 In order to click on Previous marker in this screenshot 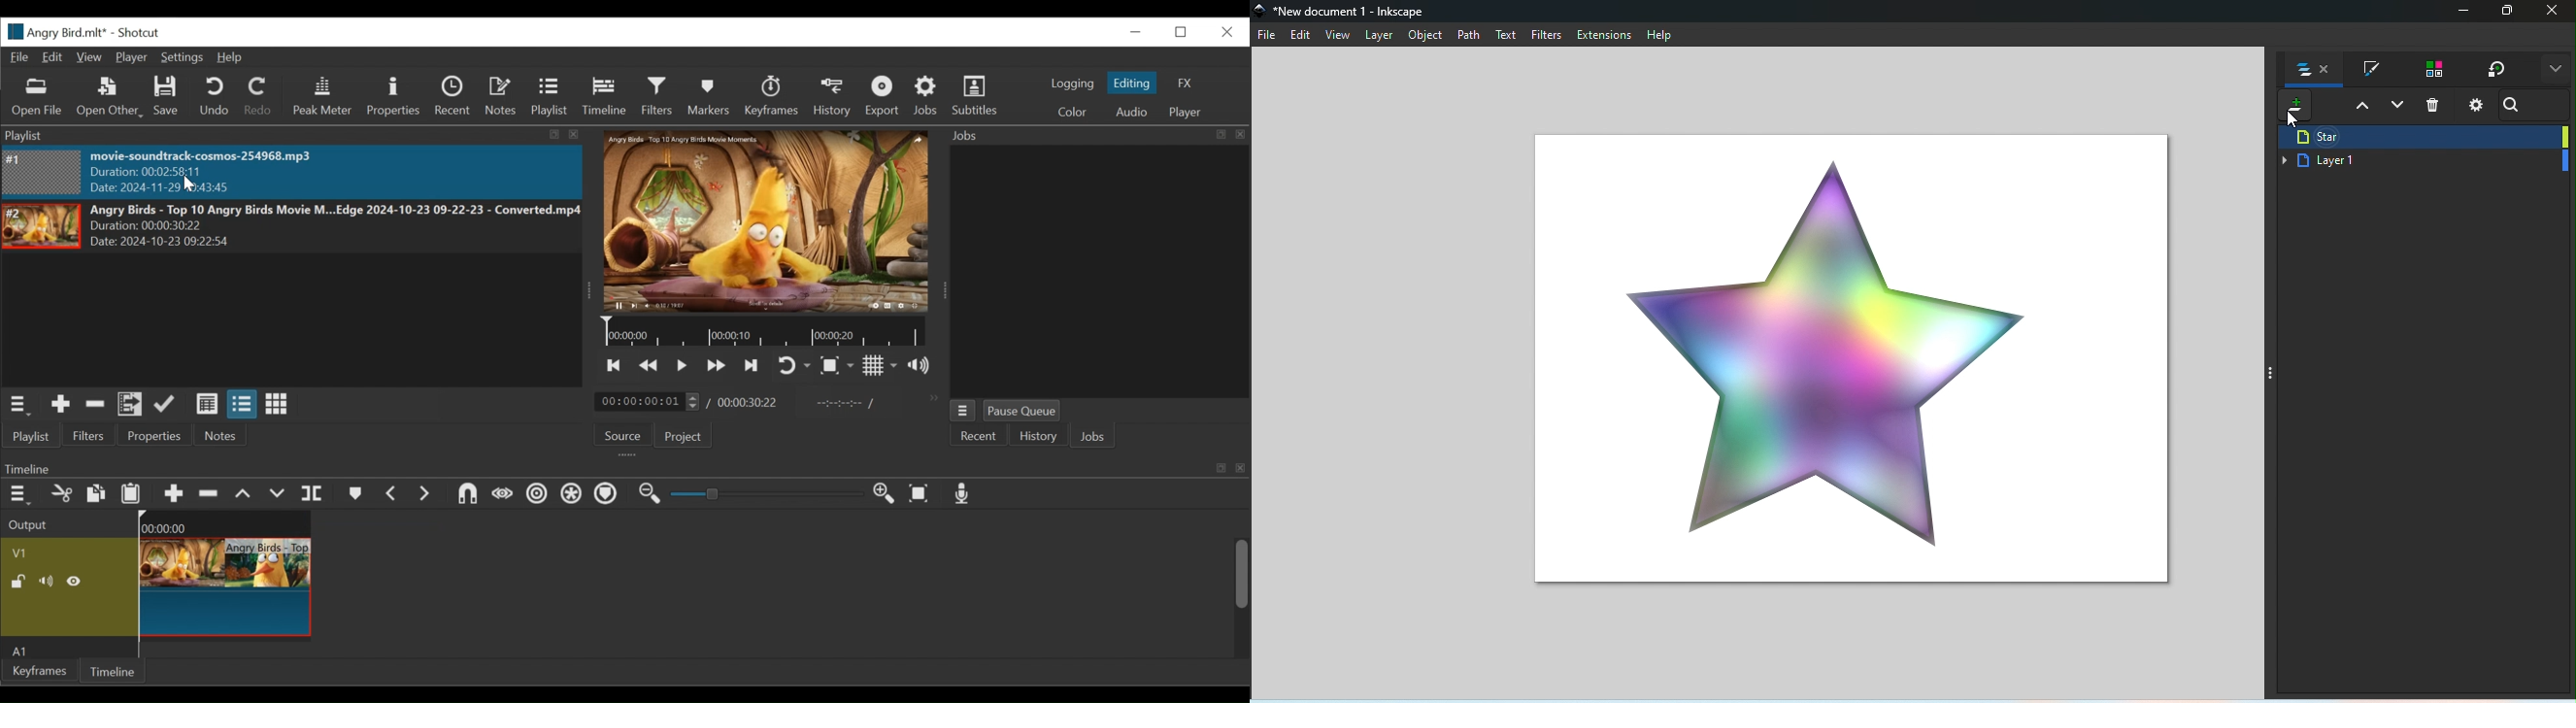, I will do `click(391, 493)`.